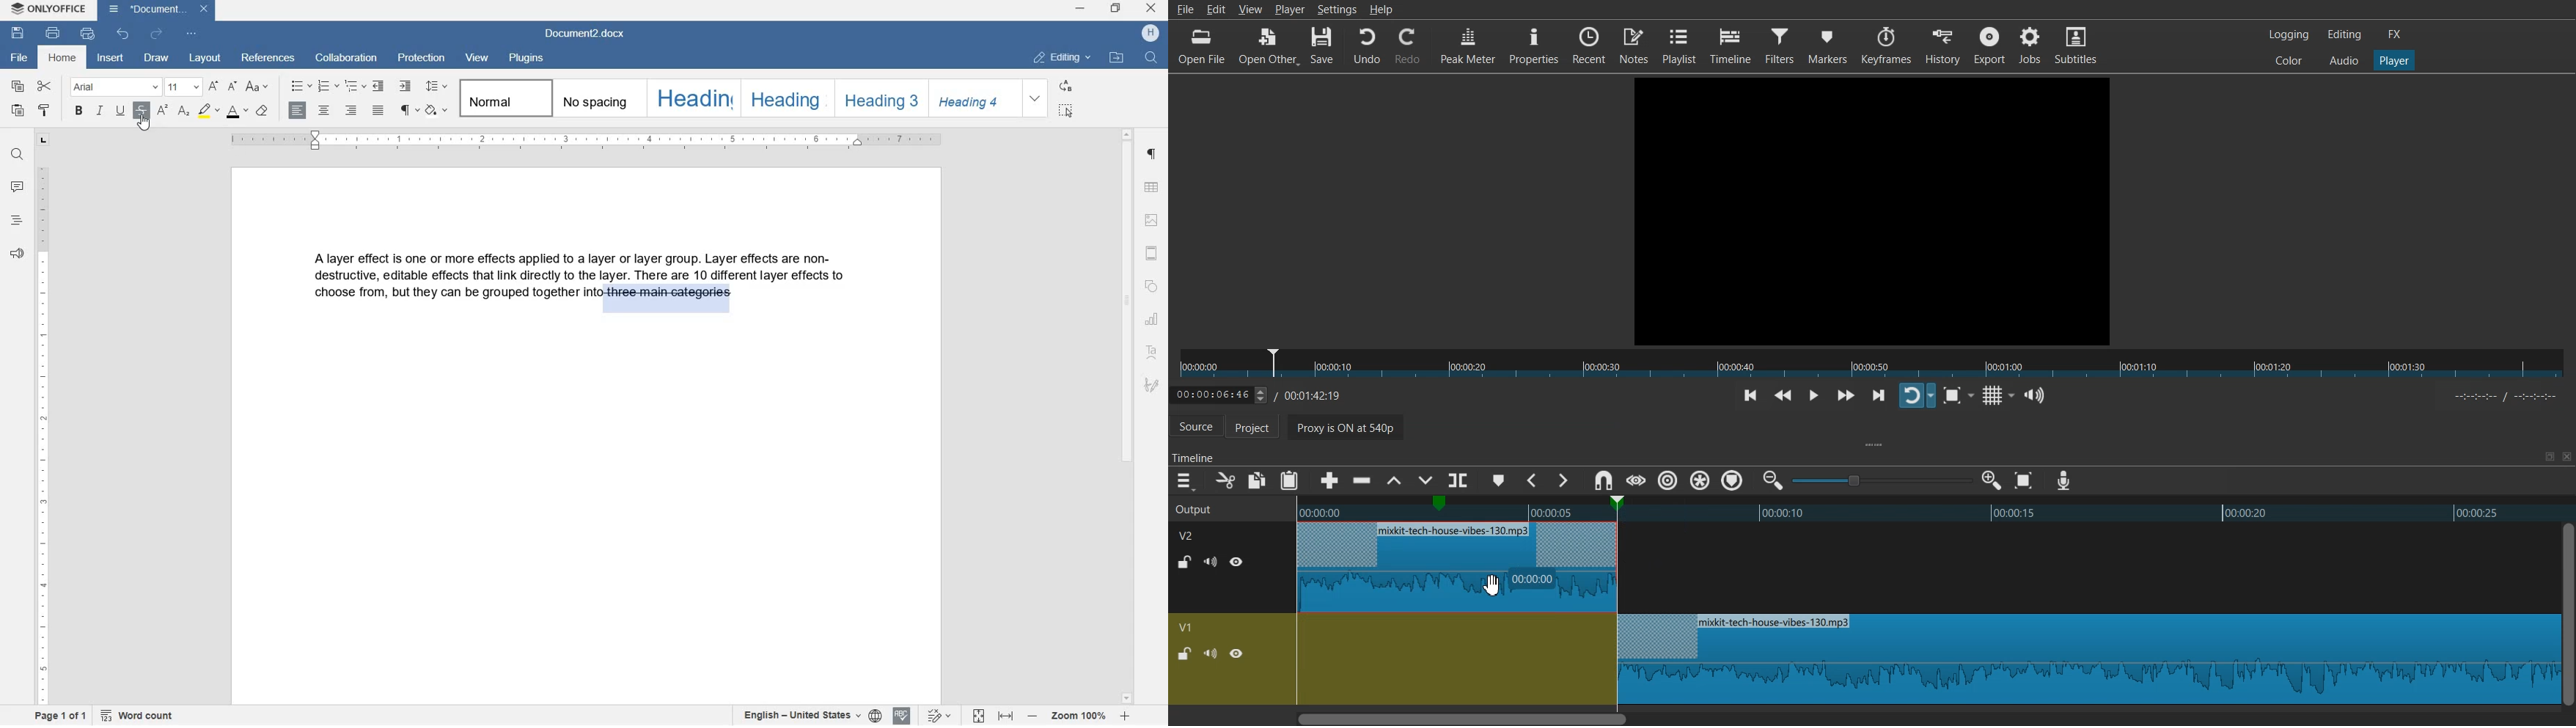 The height and width of the screenshot is (728, 2576). Describe the element at coordinates (587, 35) in the screenshot. I see `document2.docx` at that location.